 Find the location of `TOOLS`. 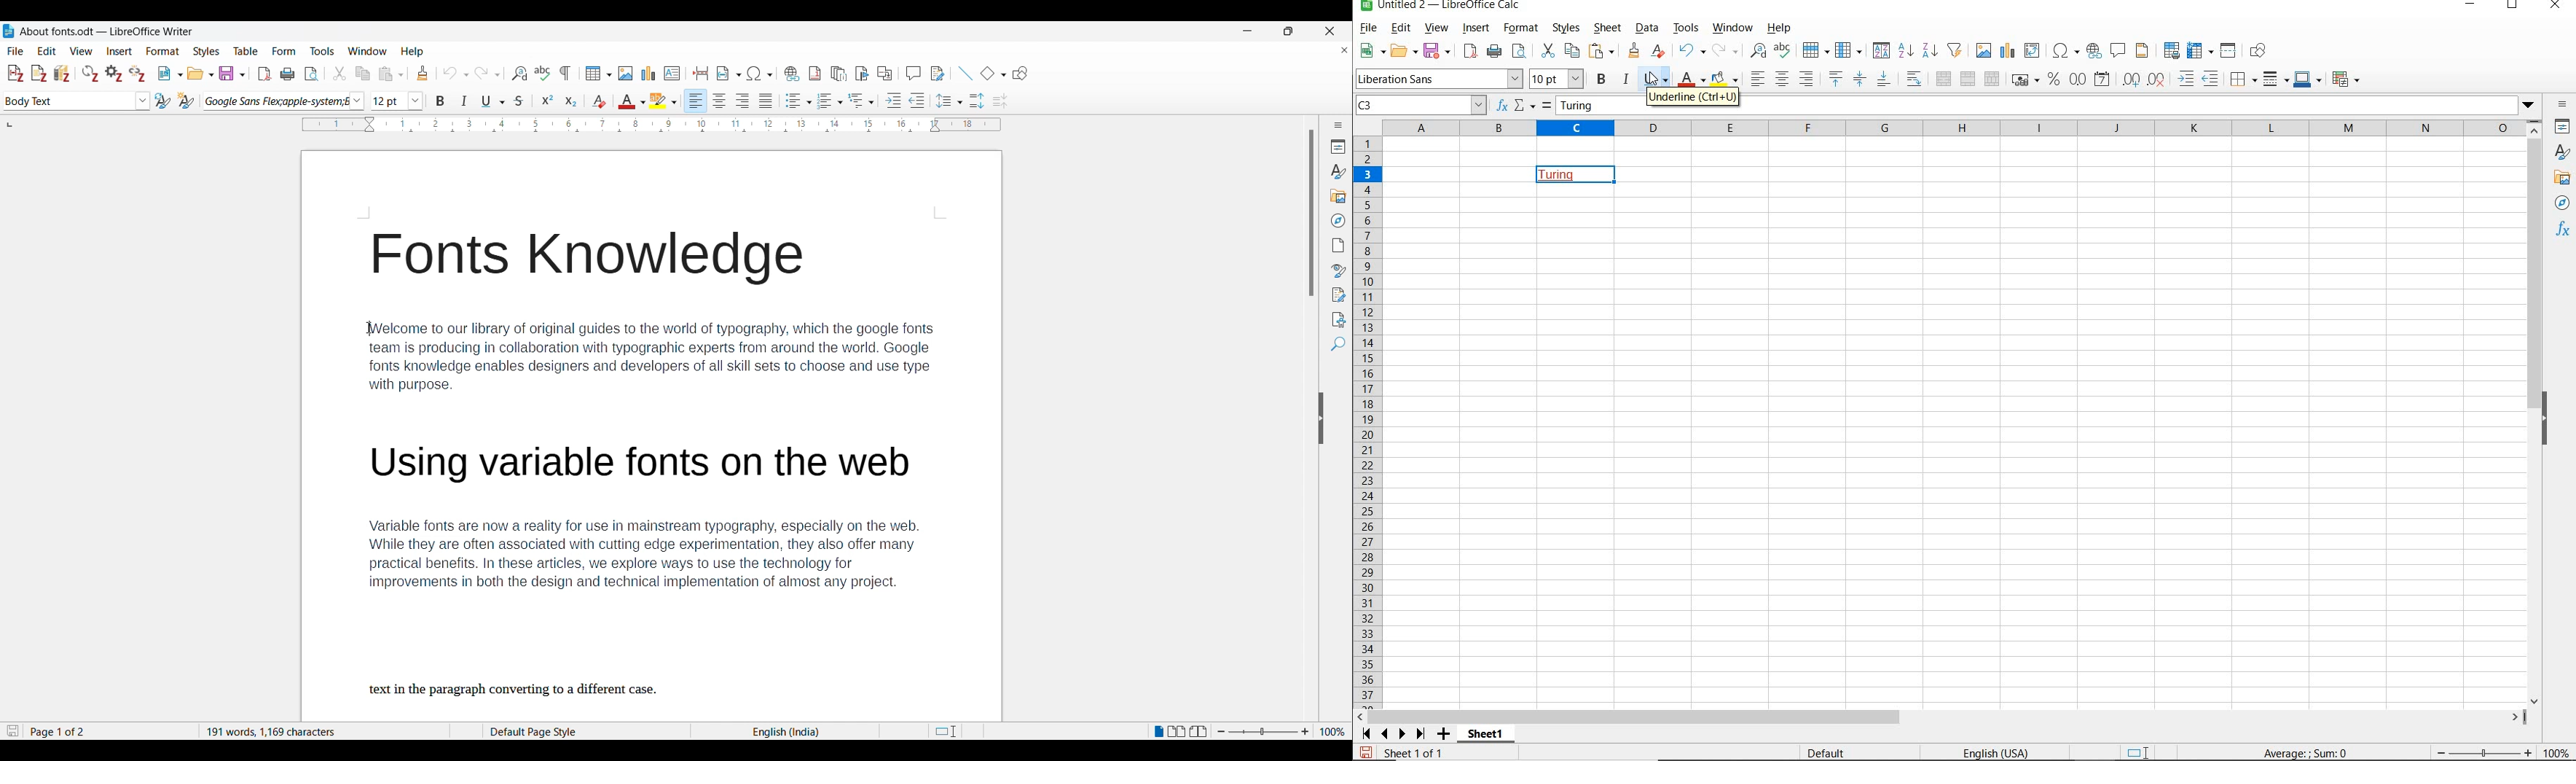

TOOLS is located at coordinates (1684, 28).